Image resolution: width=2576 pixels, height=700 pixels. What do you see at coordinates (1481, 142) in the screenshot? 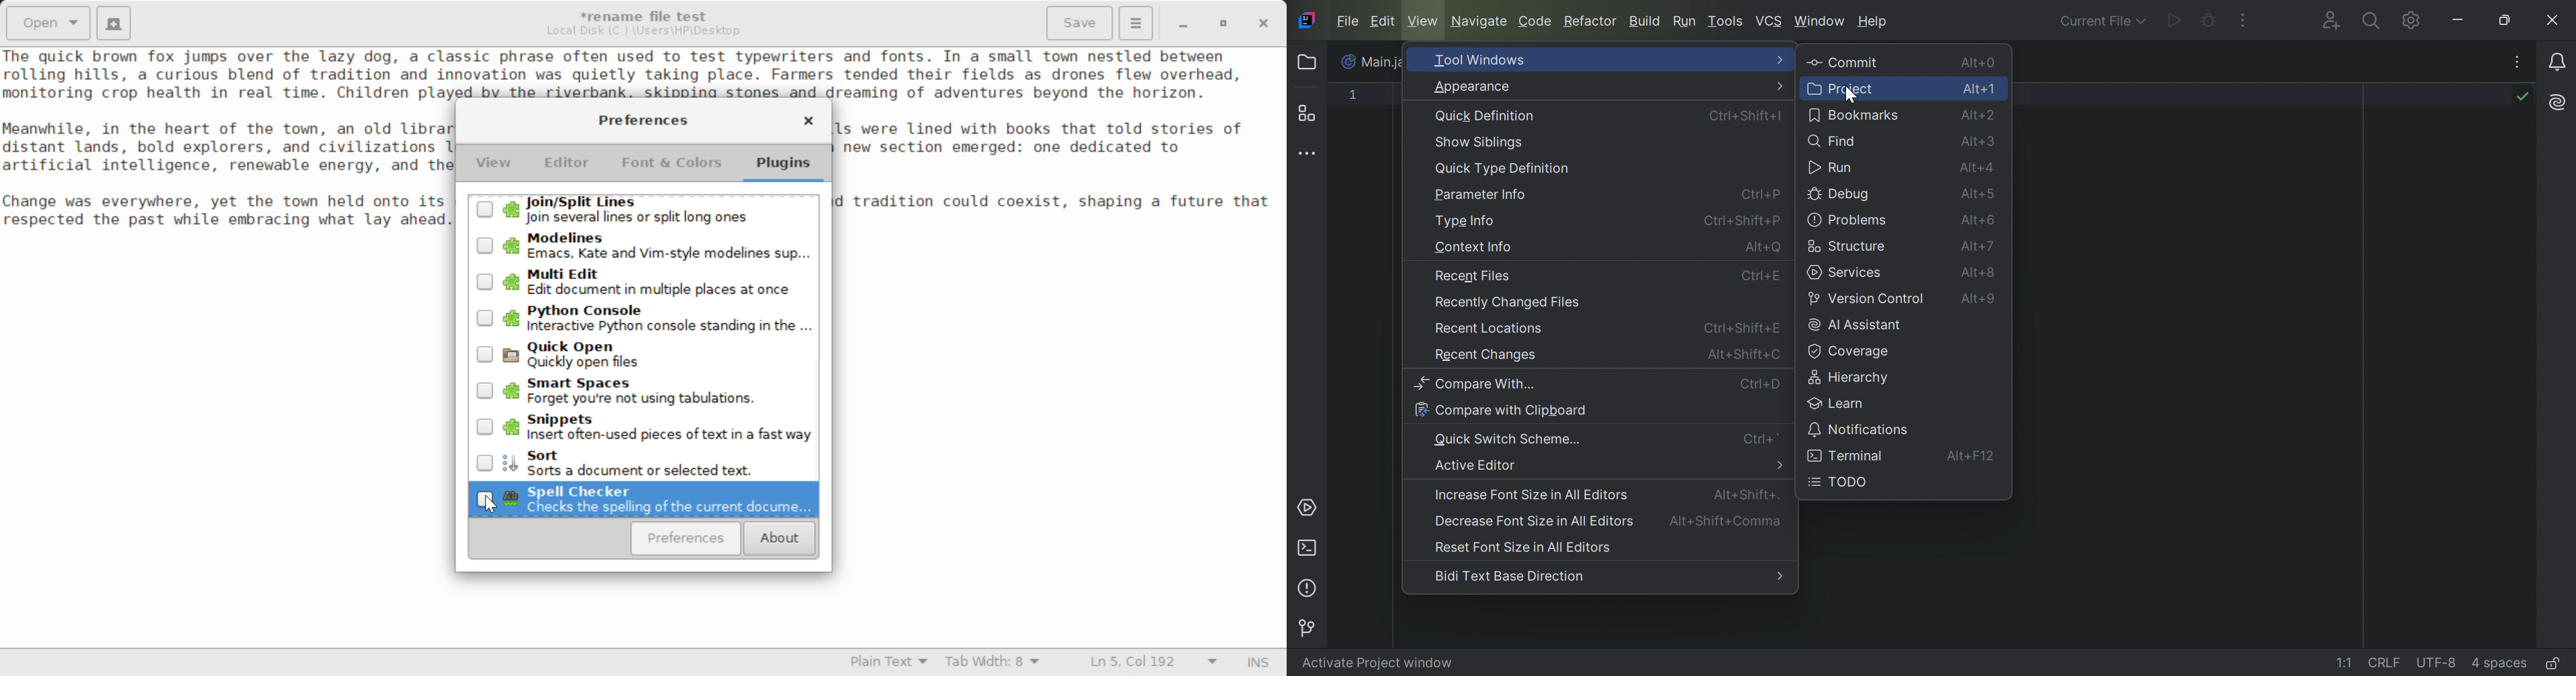
I see `Show siblings` at bounding box center [1481, 142].